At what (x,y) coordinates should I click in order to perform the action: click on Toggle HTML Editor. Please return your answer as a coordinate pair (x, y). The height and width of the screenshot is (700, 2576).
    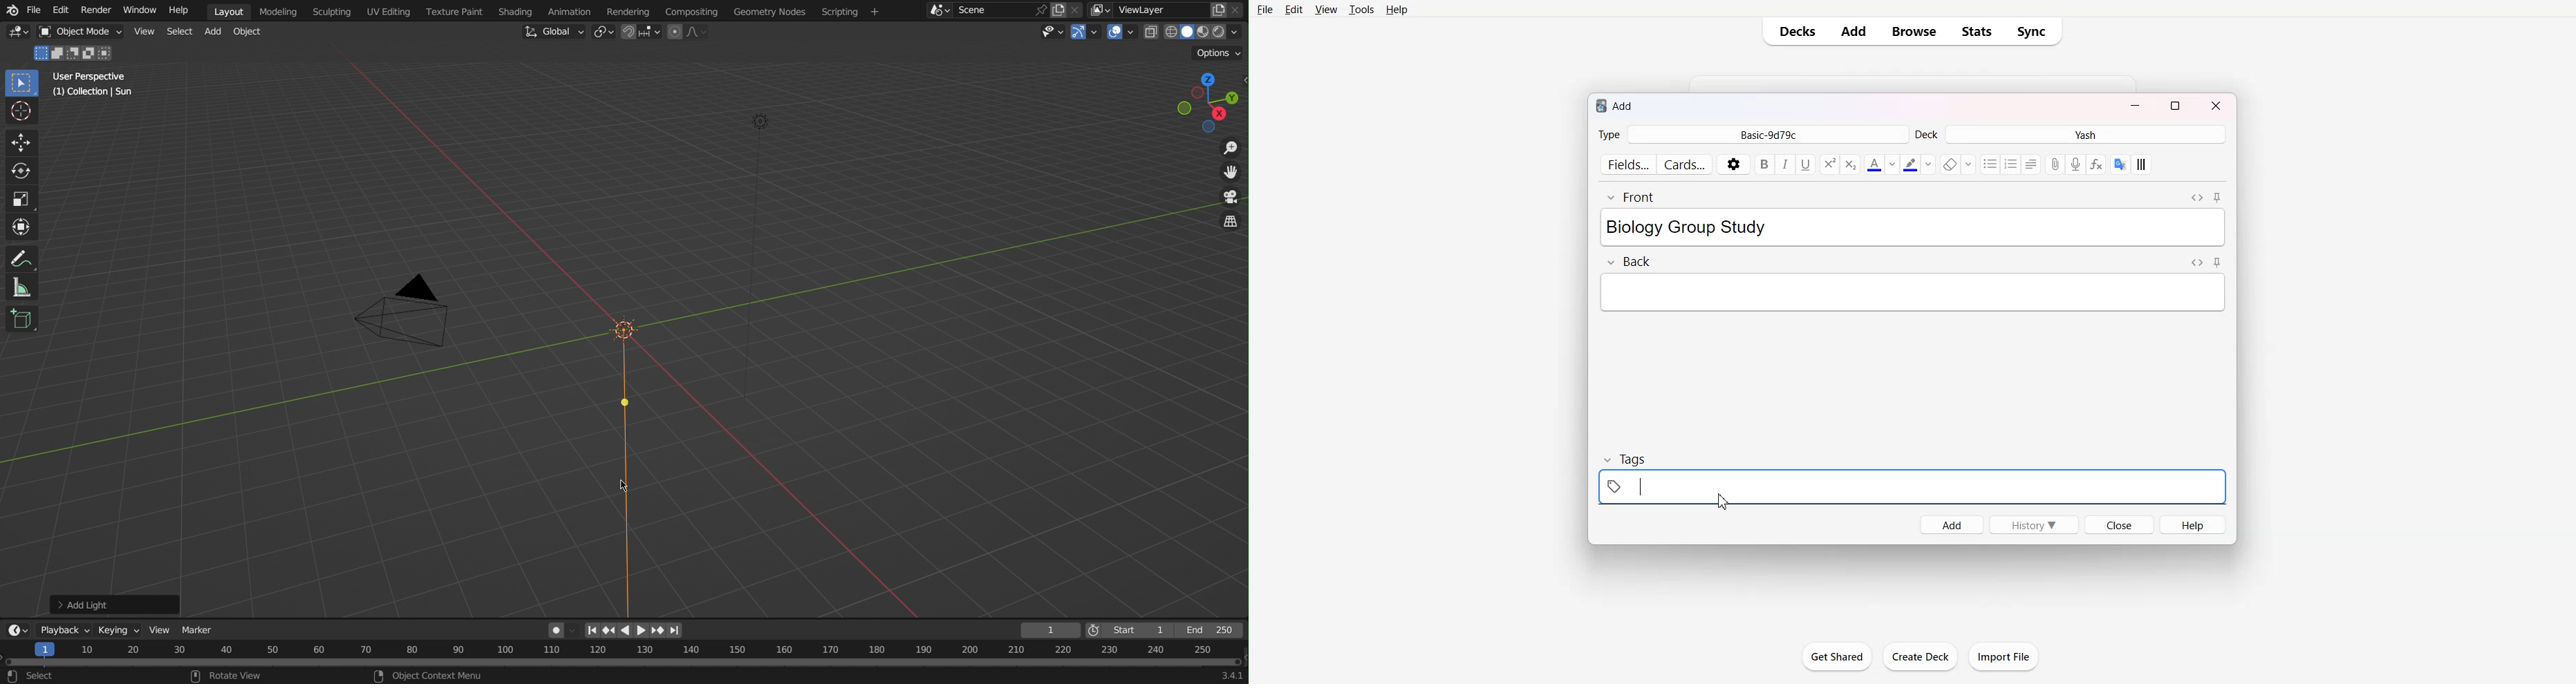
    Looking at the image, I should click on (2197, 198).